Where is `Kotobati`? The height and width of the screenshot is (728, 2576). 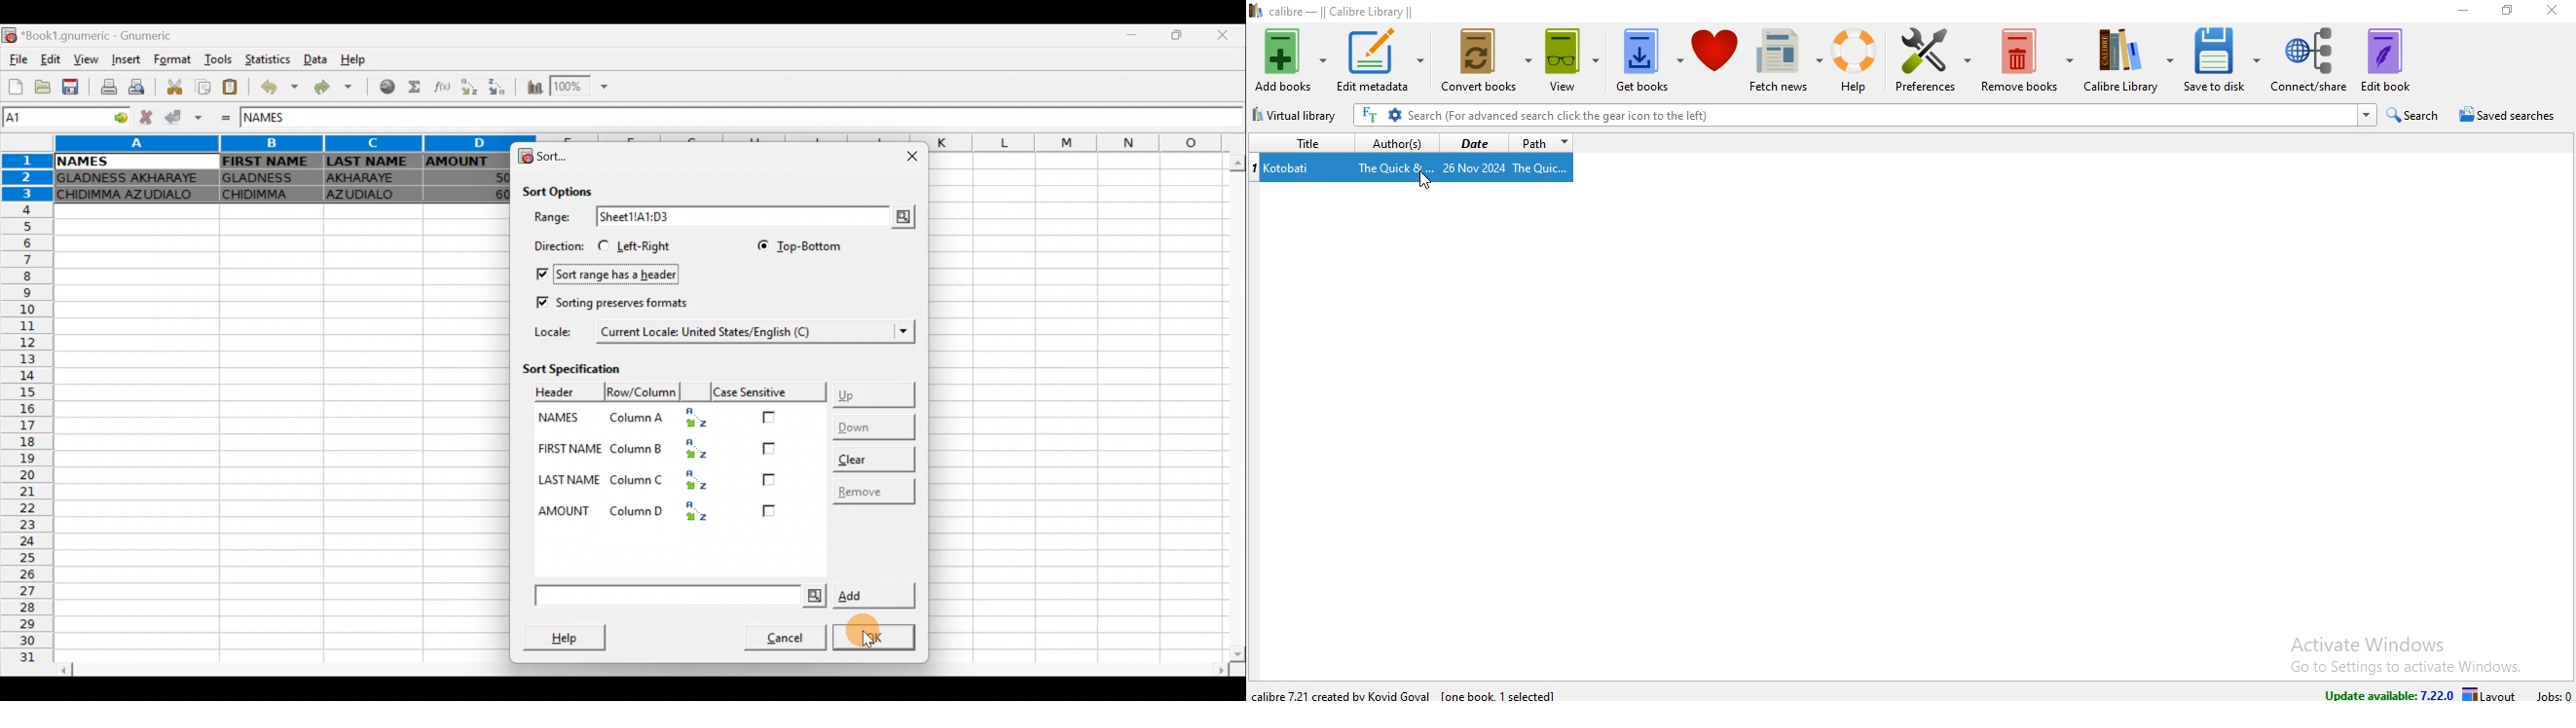 Kotobati is located at coordinates (1288, 168).